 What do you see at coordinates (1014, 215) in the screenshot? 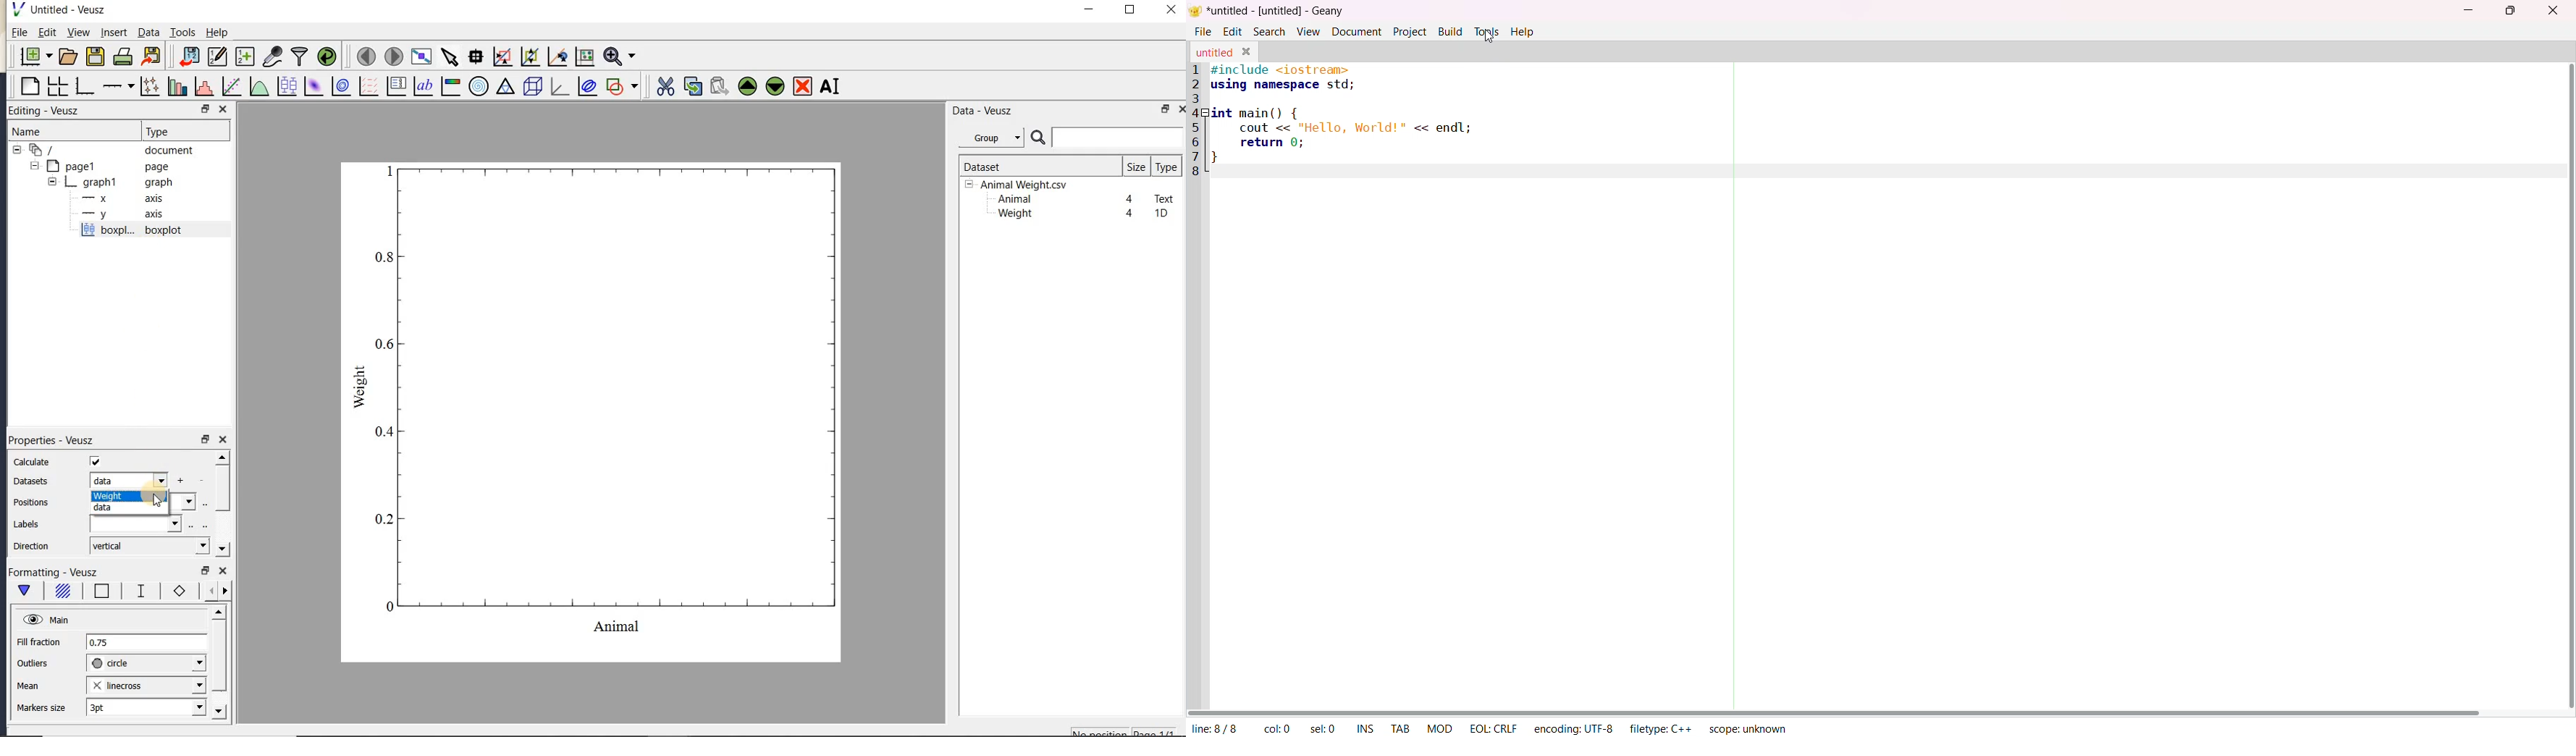
I see `Weight` at bounding box center [1014, 215].